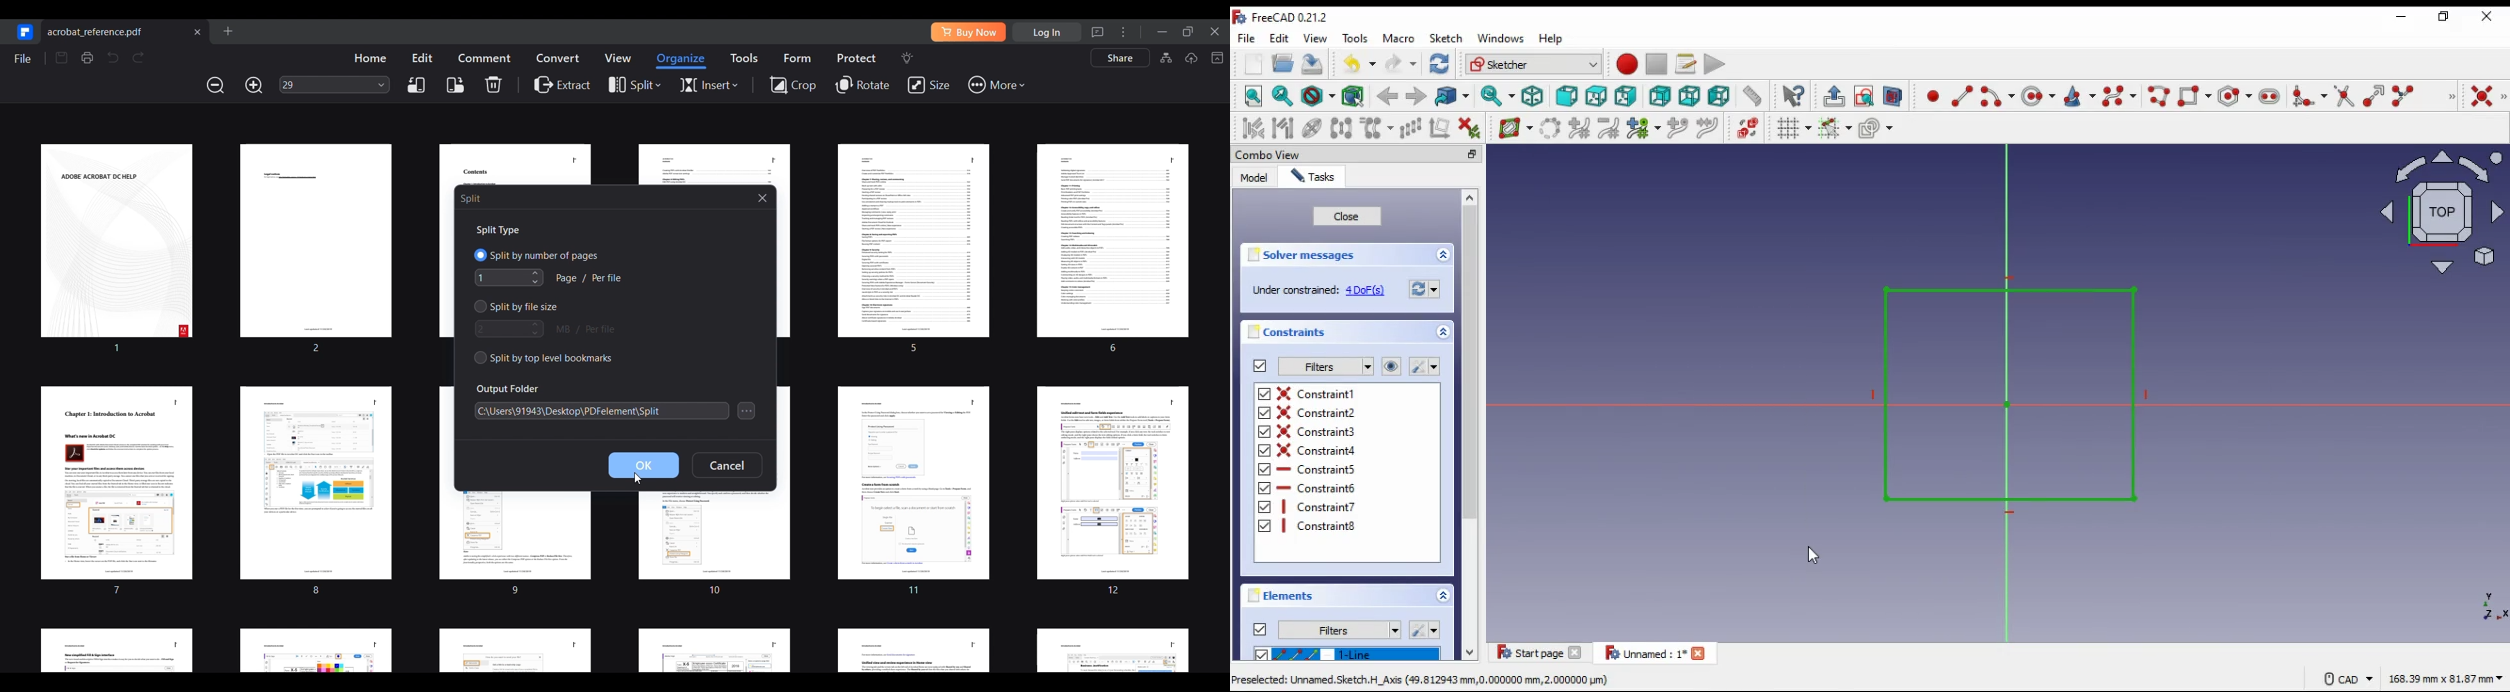 This screenshot has width=2520, height=700. What do you see at coordinates (1254, 128) in the screenshot?
I see `select associated constraints` at bounding box center [1254, 128].